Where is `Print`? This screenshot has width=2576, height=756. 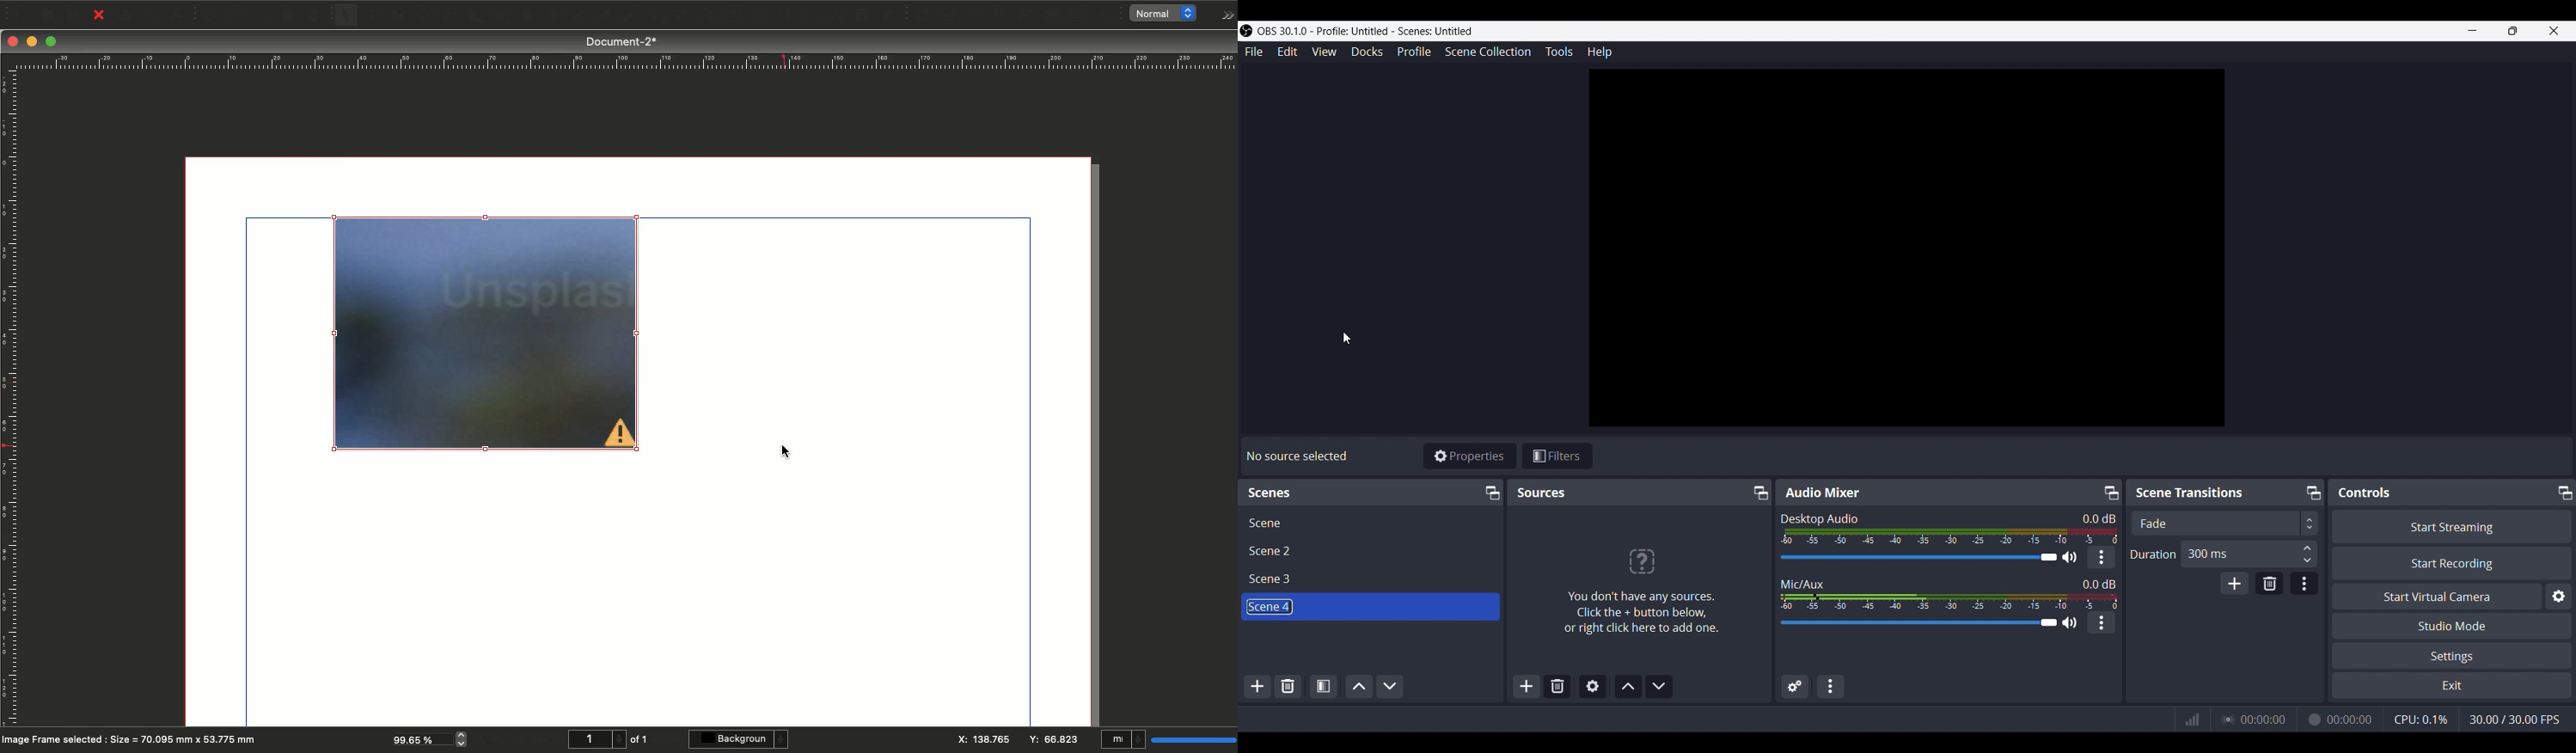
Print is located at coordinates (125, 15).